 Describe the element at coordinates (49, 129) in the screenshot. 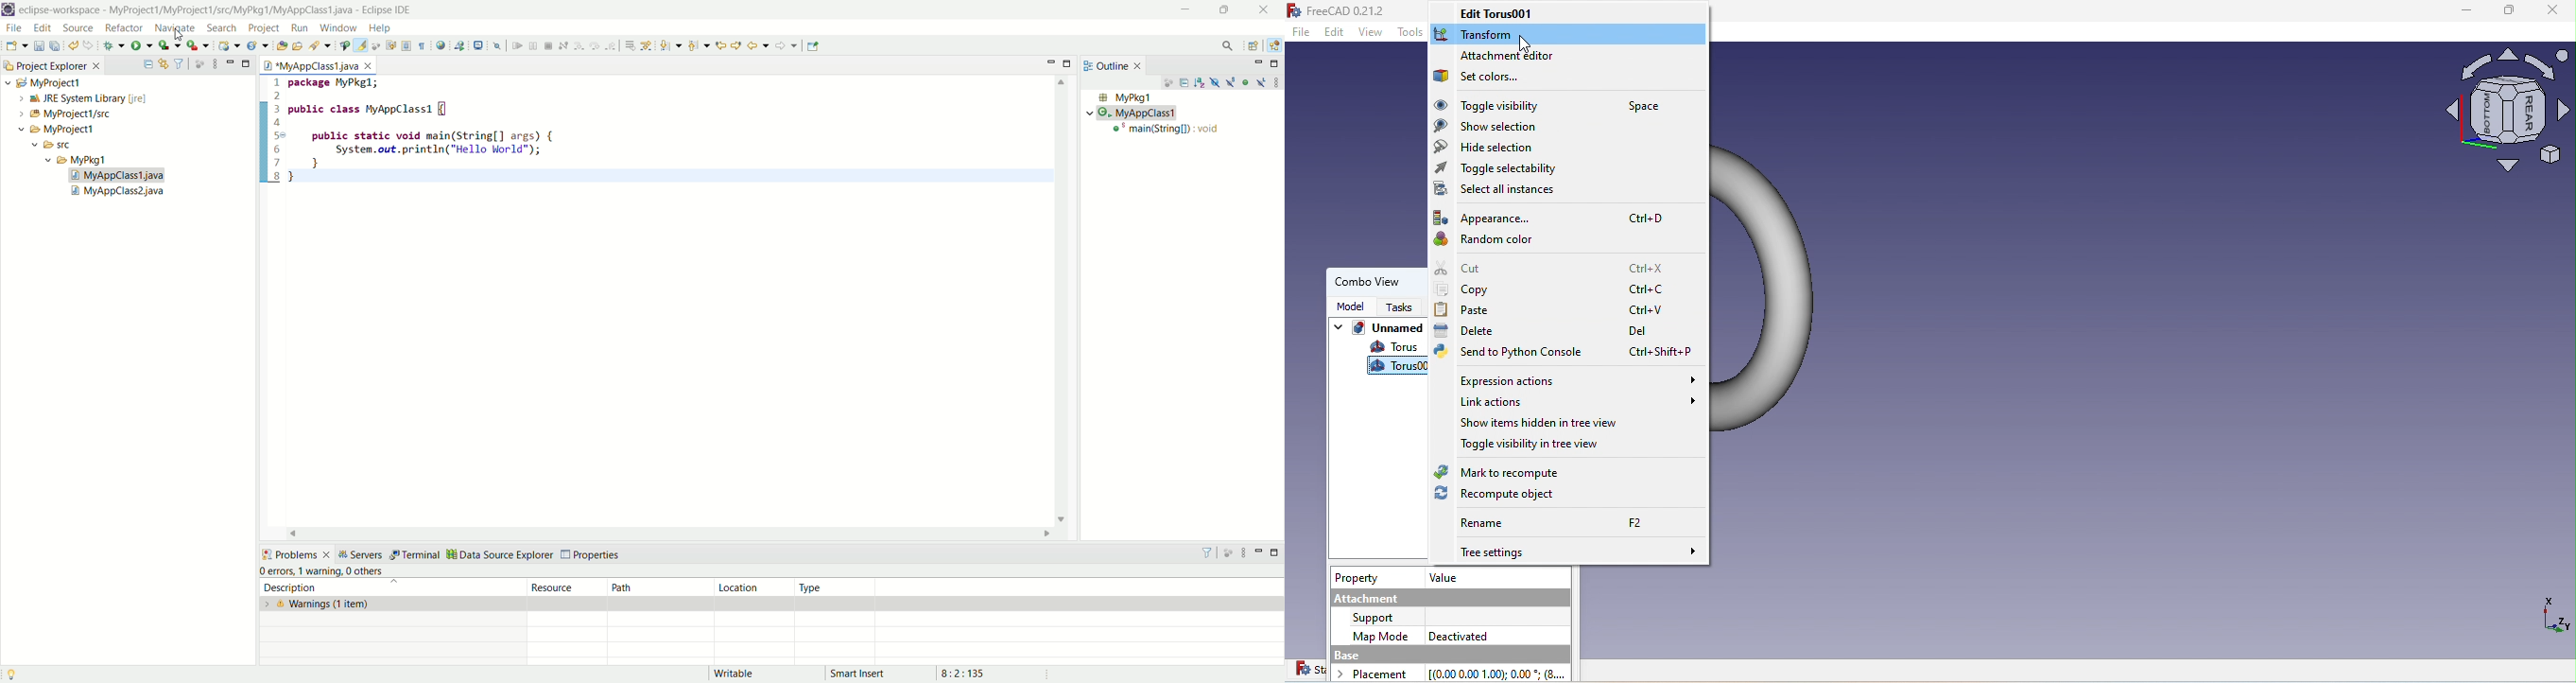

I see `project1` at that location.